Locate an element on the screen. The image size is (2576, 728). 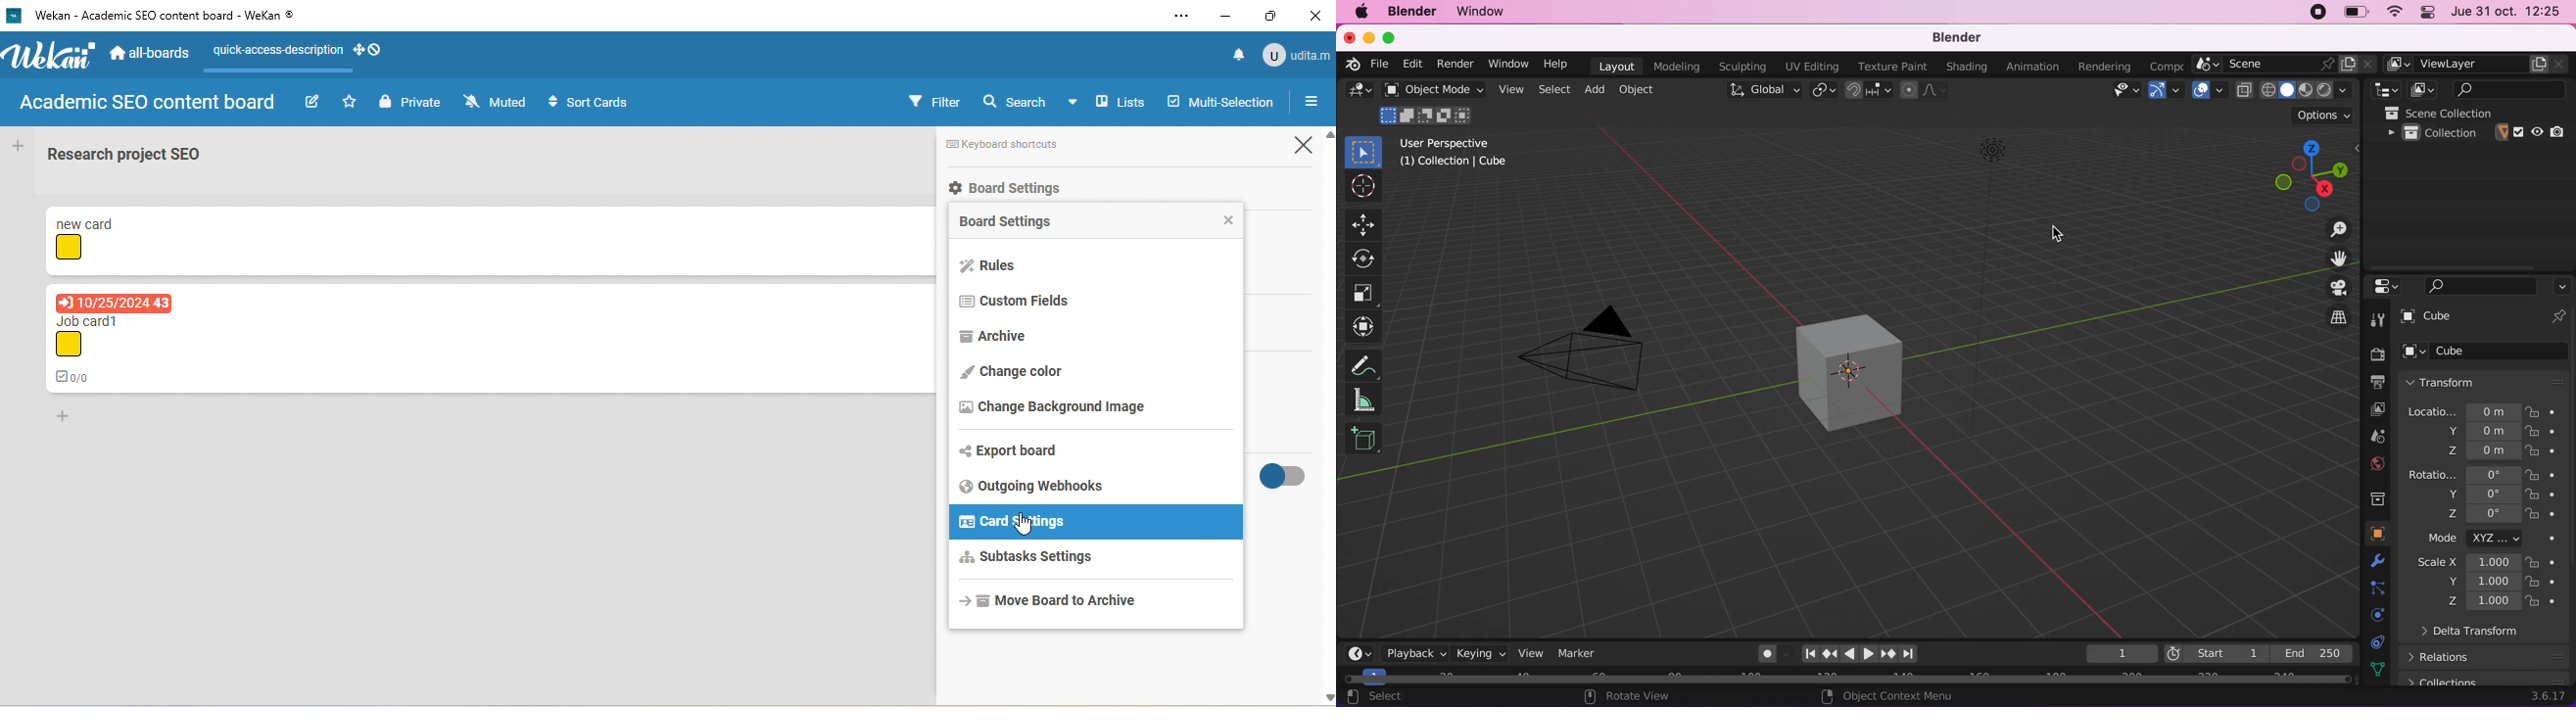
zoom in/out is located at coordinates (2328, 228).